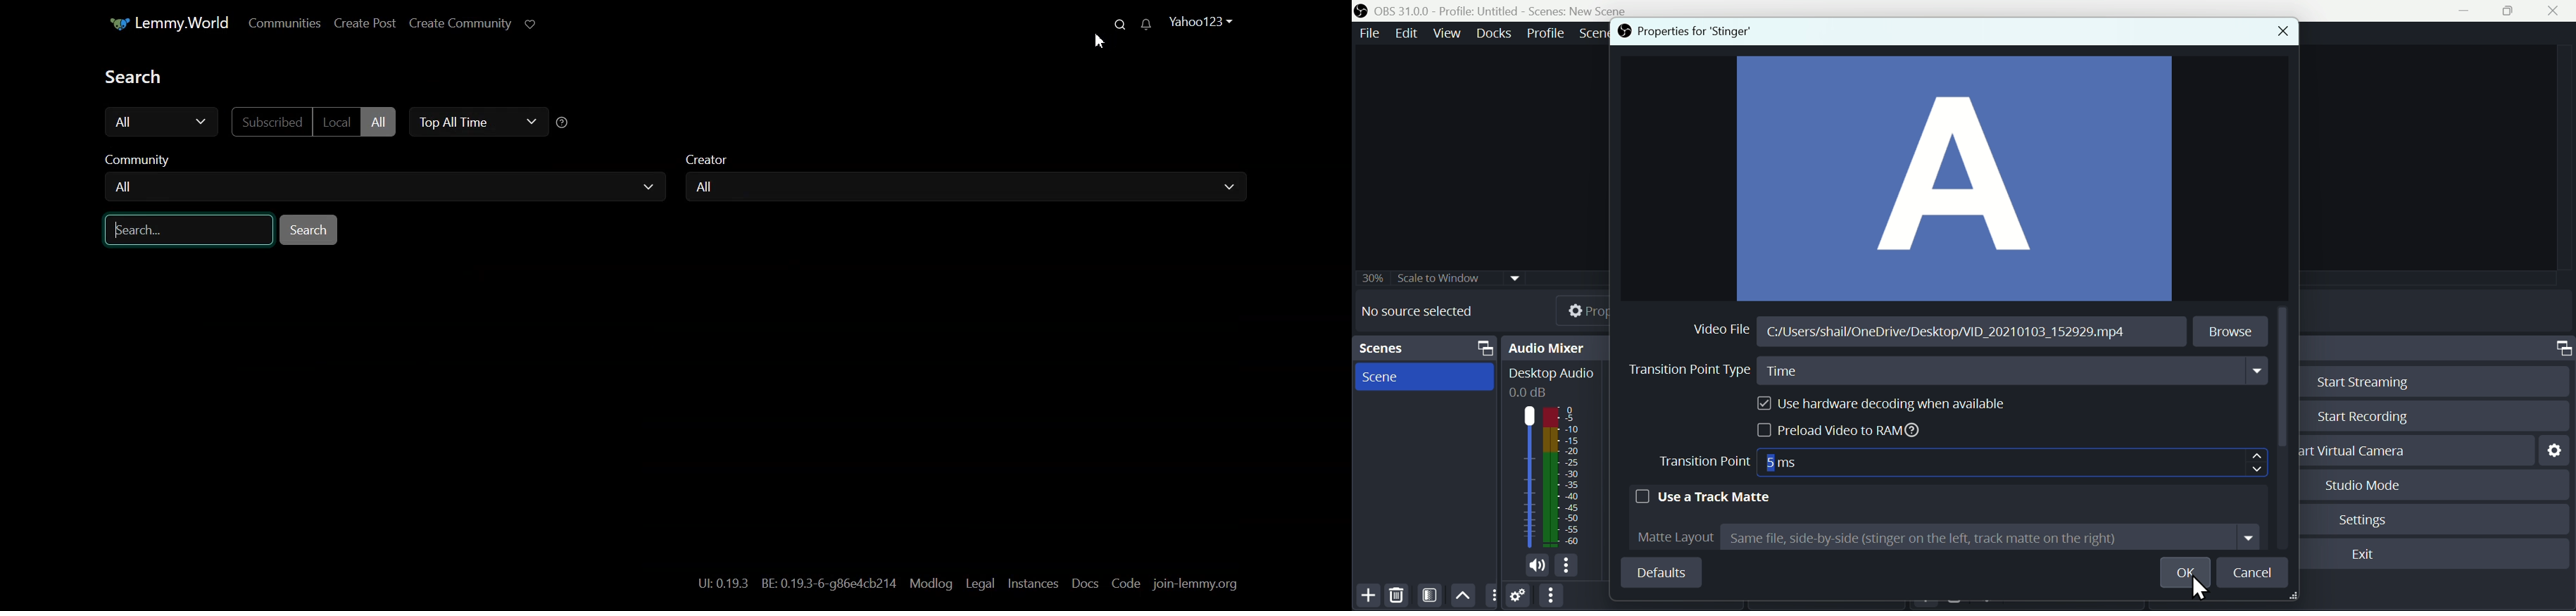  I want to click on More options, so click(1550, 596).